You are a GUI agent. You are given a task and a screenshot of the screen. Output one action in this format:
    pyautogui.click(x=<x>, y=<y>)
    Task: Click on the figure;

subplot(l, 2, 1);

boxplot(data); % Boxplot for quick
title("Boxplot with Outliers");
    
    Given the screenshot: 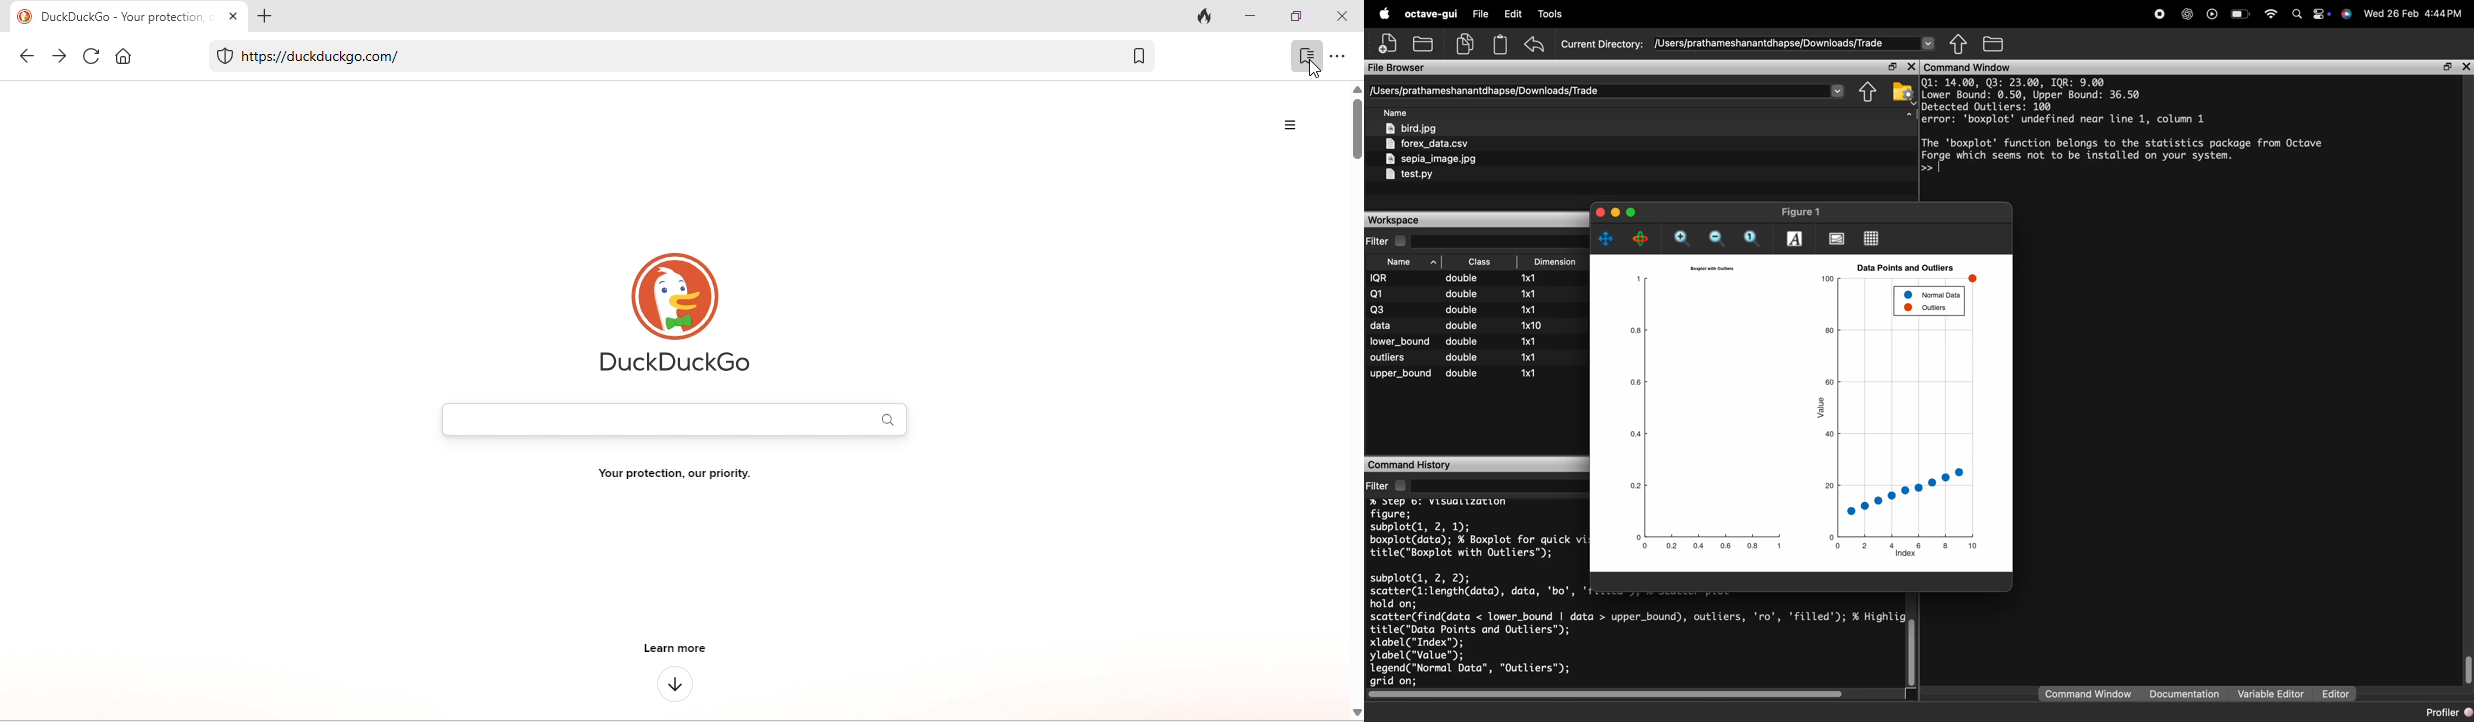 What is the action you would take?
    pyautogui.click(x=1471, y=533)
    